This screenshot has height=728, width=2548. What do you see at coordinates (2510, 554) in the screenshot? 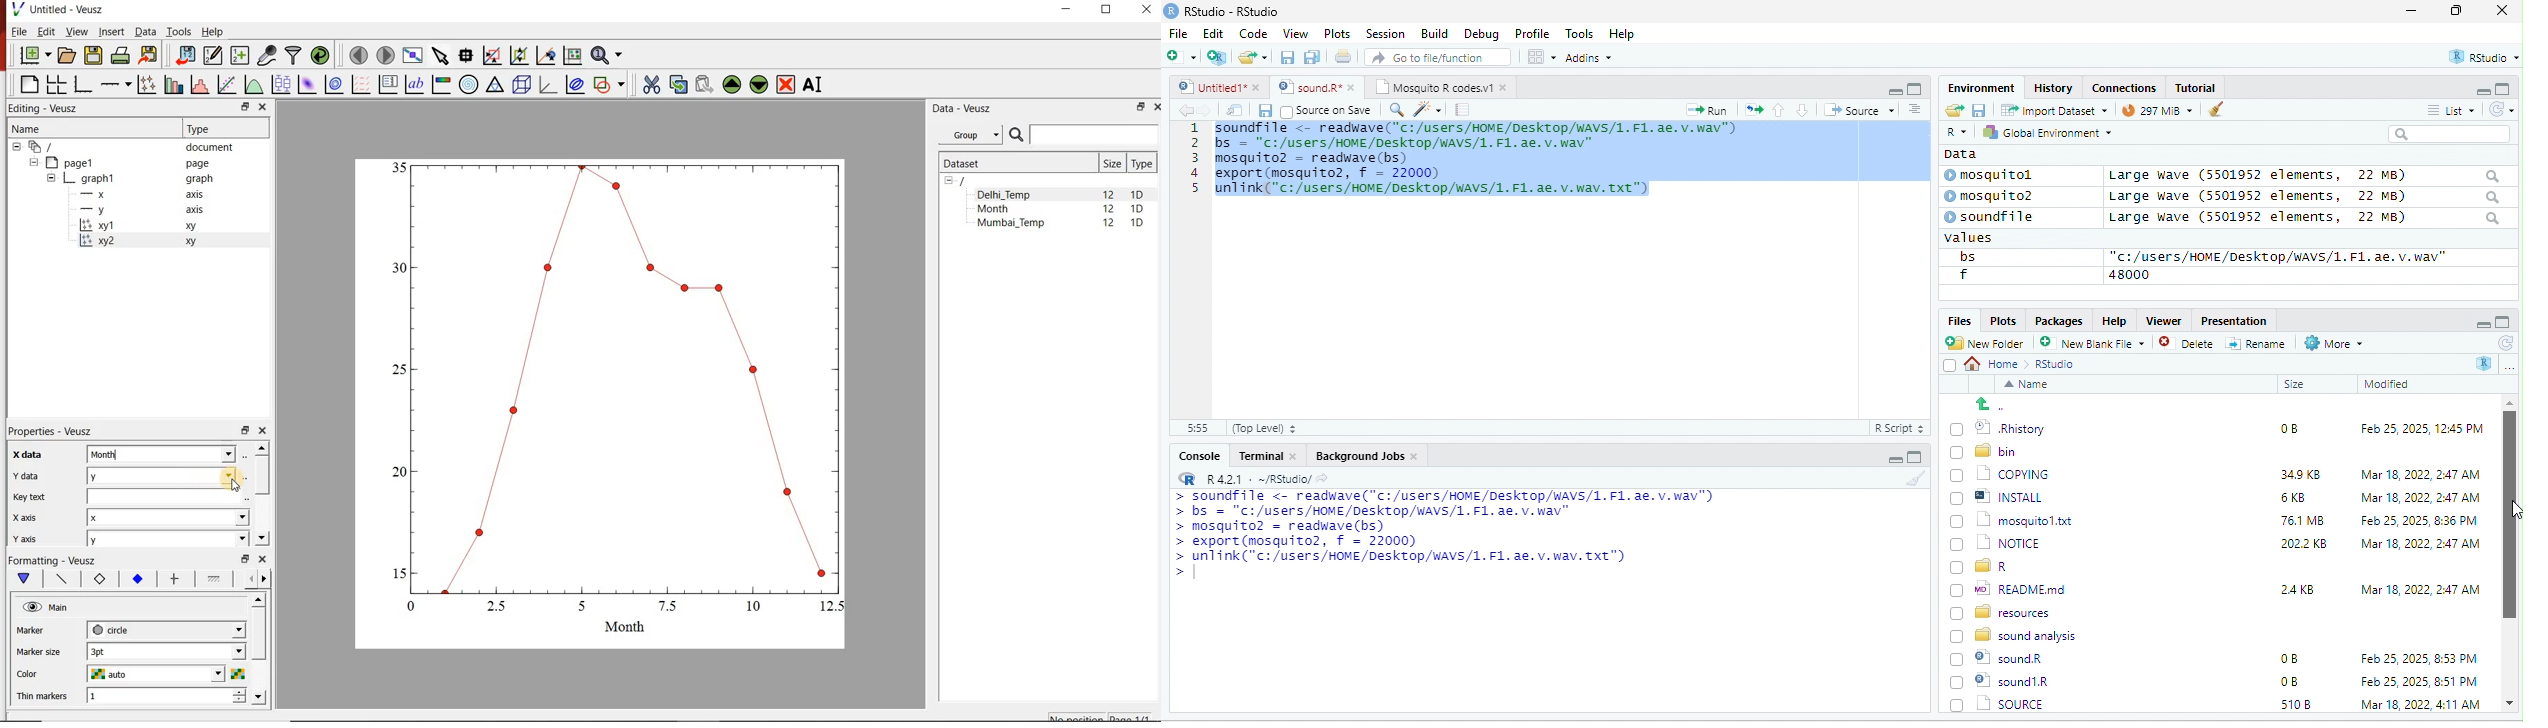
I see `scroll bar` at bounding box center [2510, 554].